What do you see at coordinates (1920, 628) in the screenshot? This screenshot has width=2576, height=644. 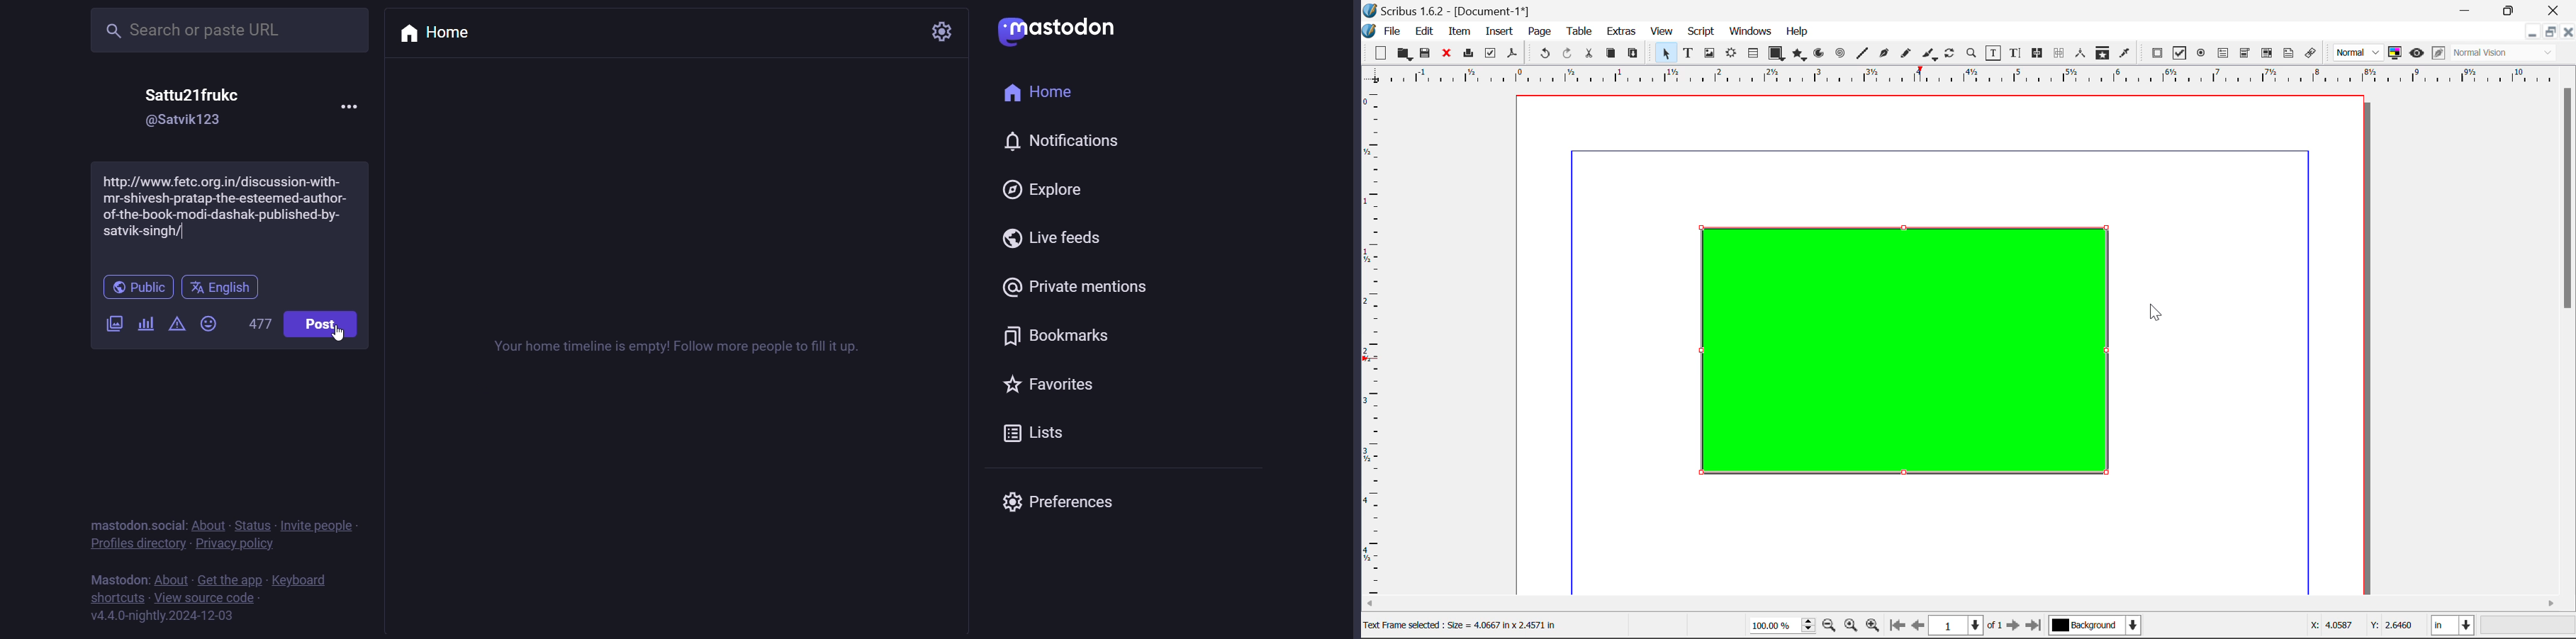 I see `Previous Page` at bounding box center [1920, 628].